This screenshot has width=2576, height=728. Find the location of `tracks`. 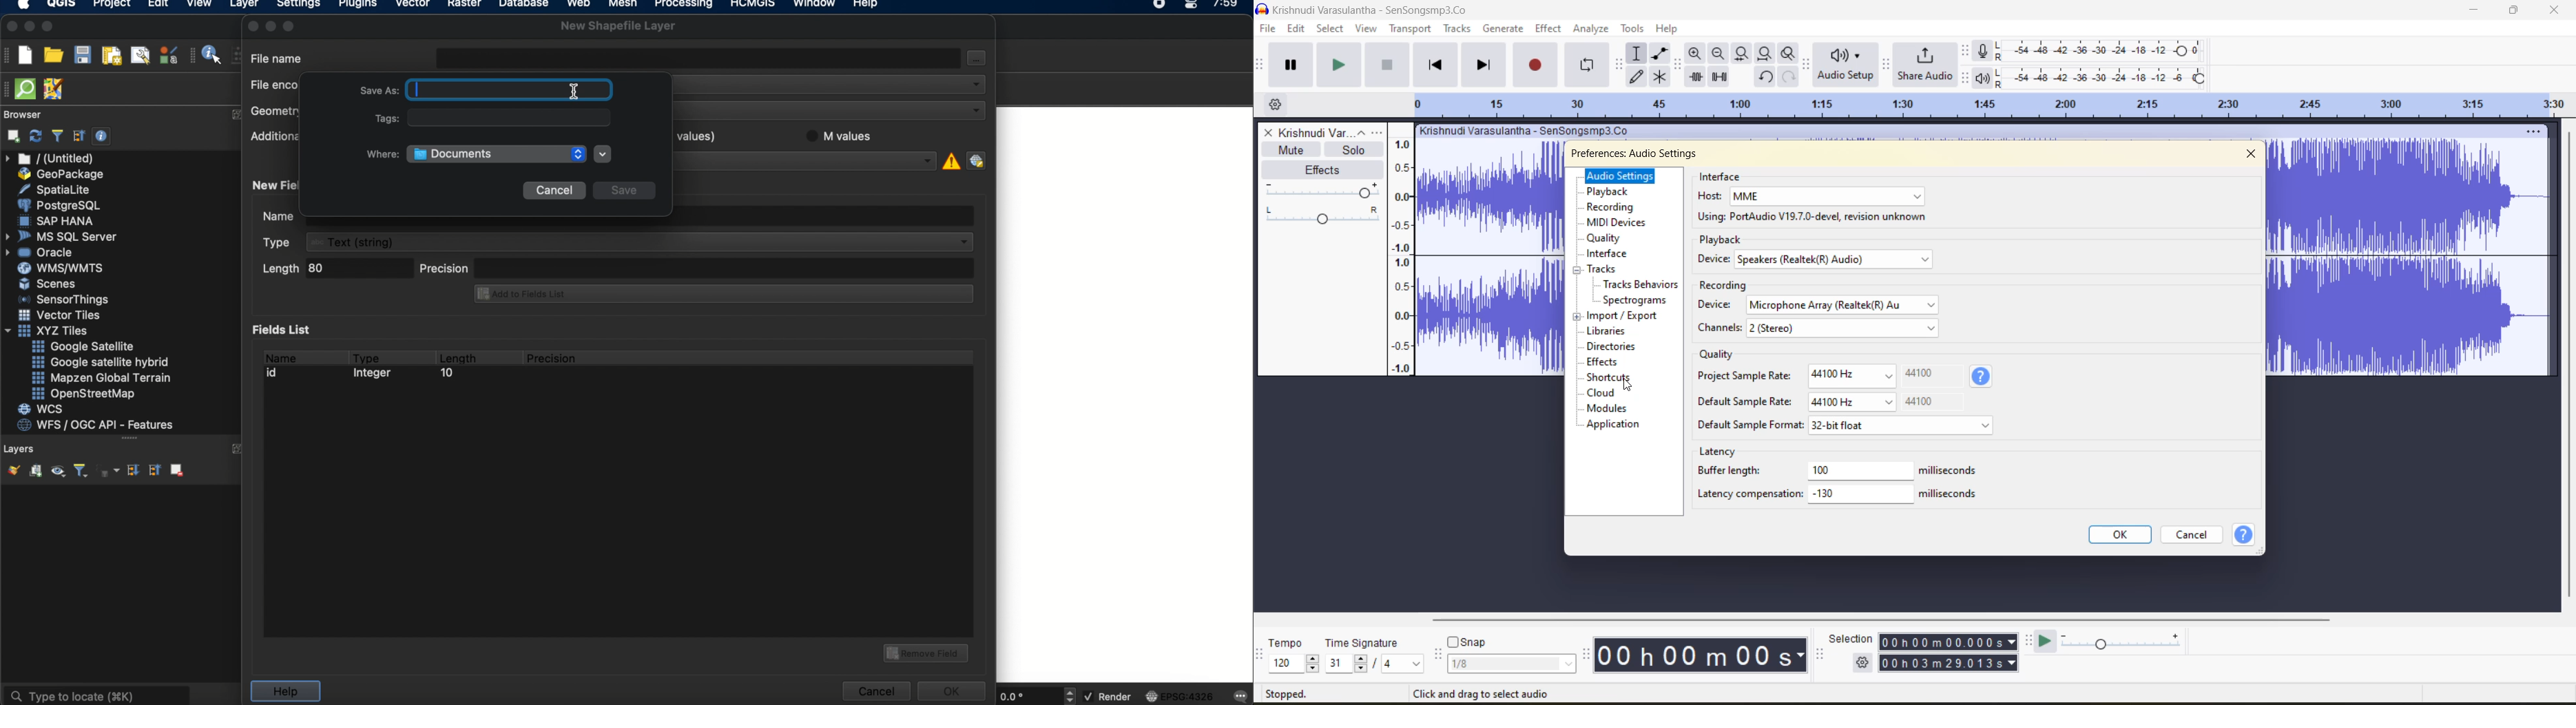

tracks is located at coordinates (1610, 270).